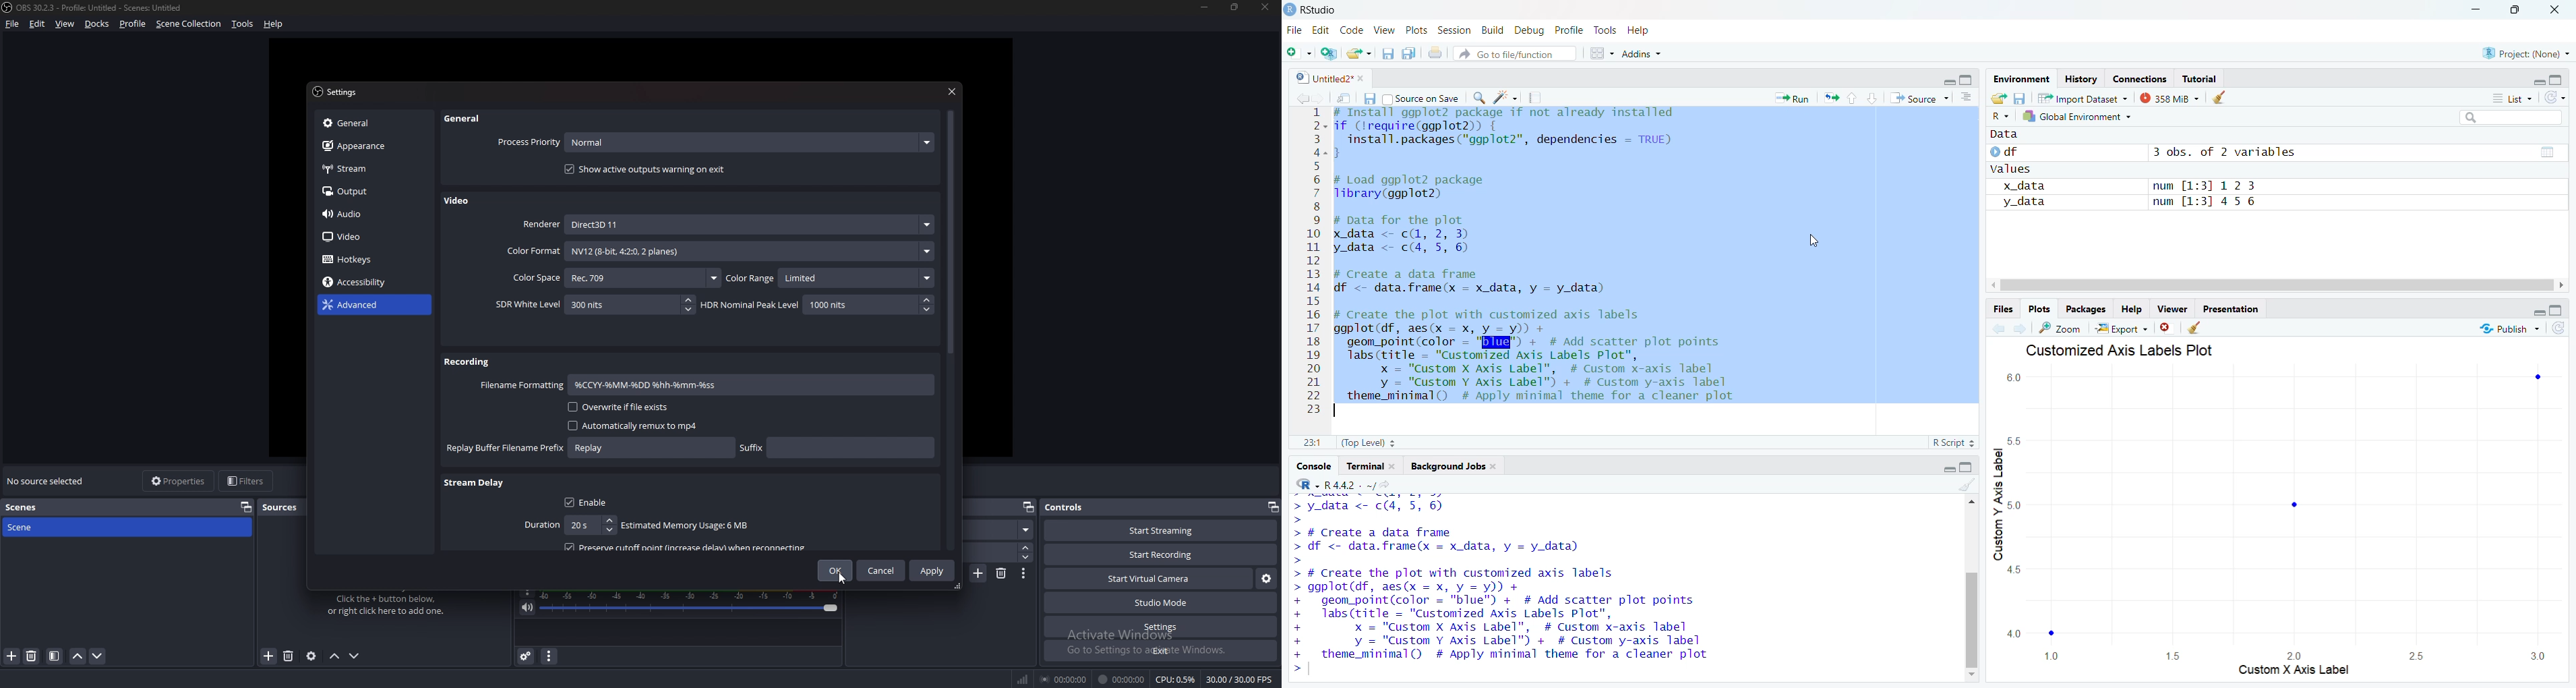  Describe the element at coordinates (1162, 554) in the screenshot. I see `start recording` at that location.